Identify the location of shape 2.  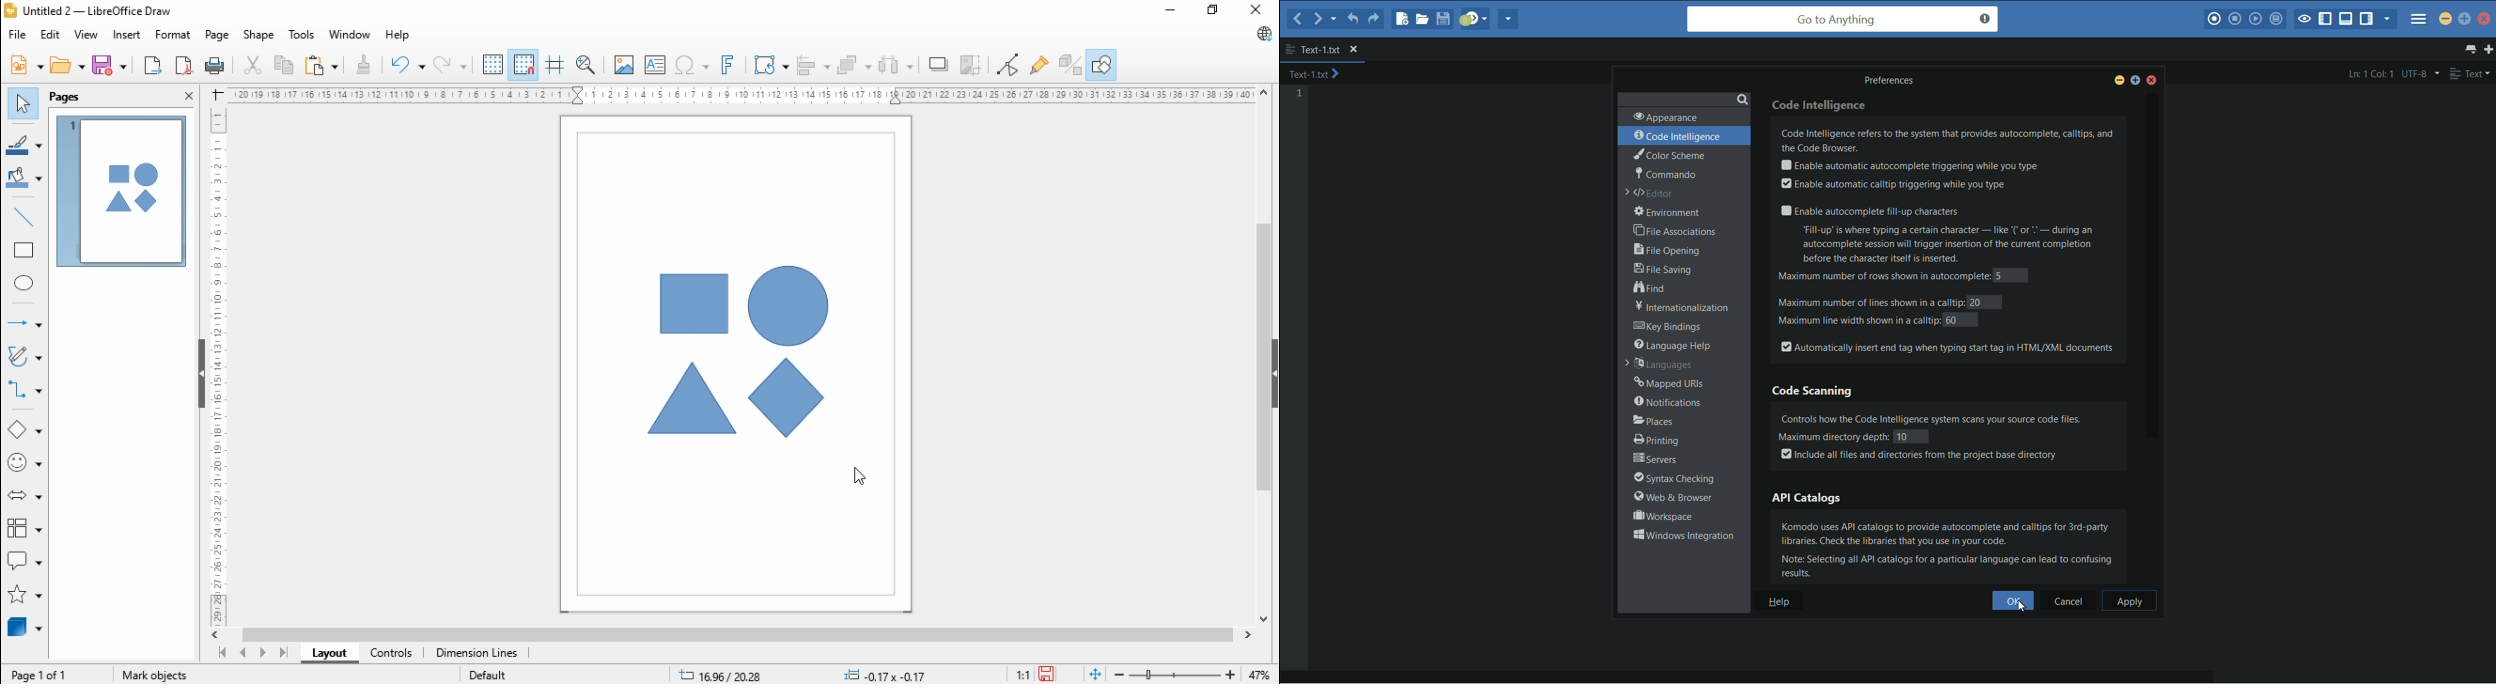
(692, 399).